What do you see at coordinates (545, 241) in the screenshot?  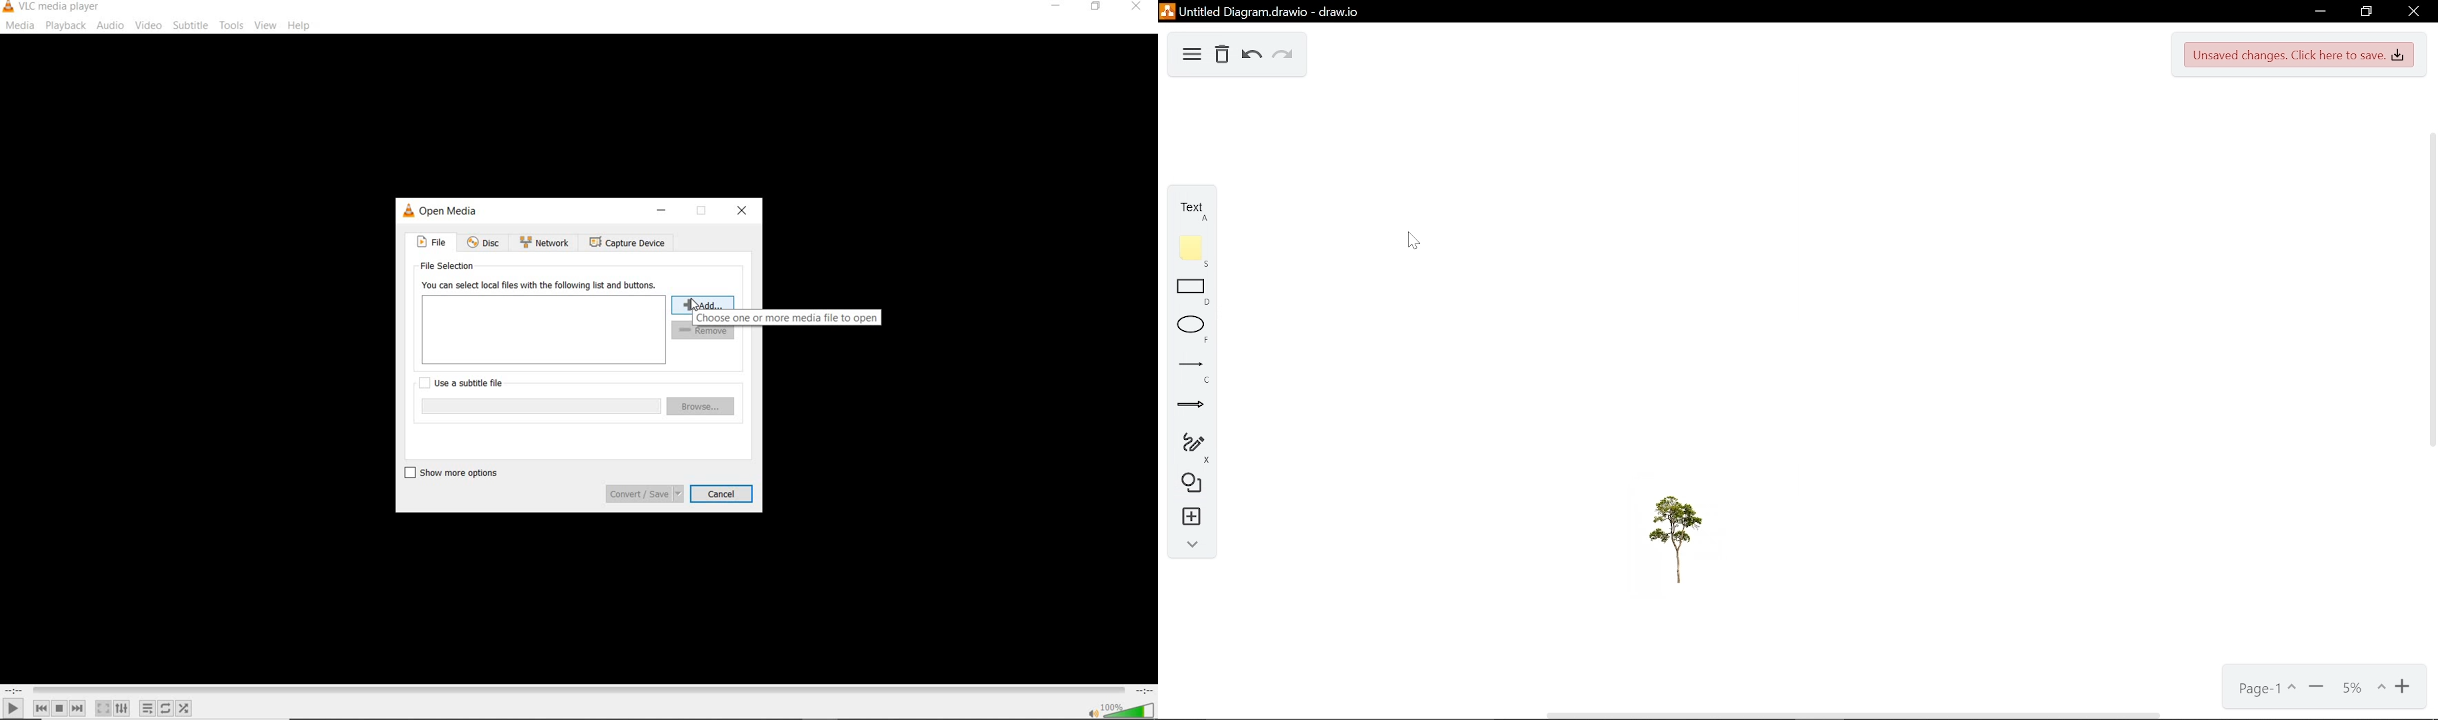 I see `network` at bounding box center [545, 241].